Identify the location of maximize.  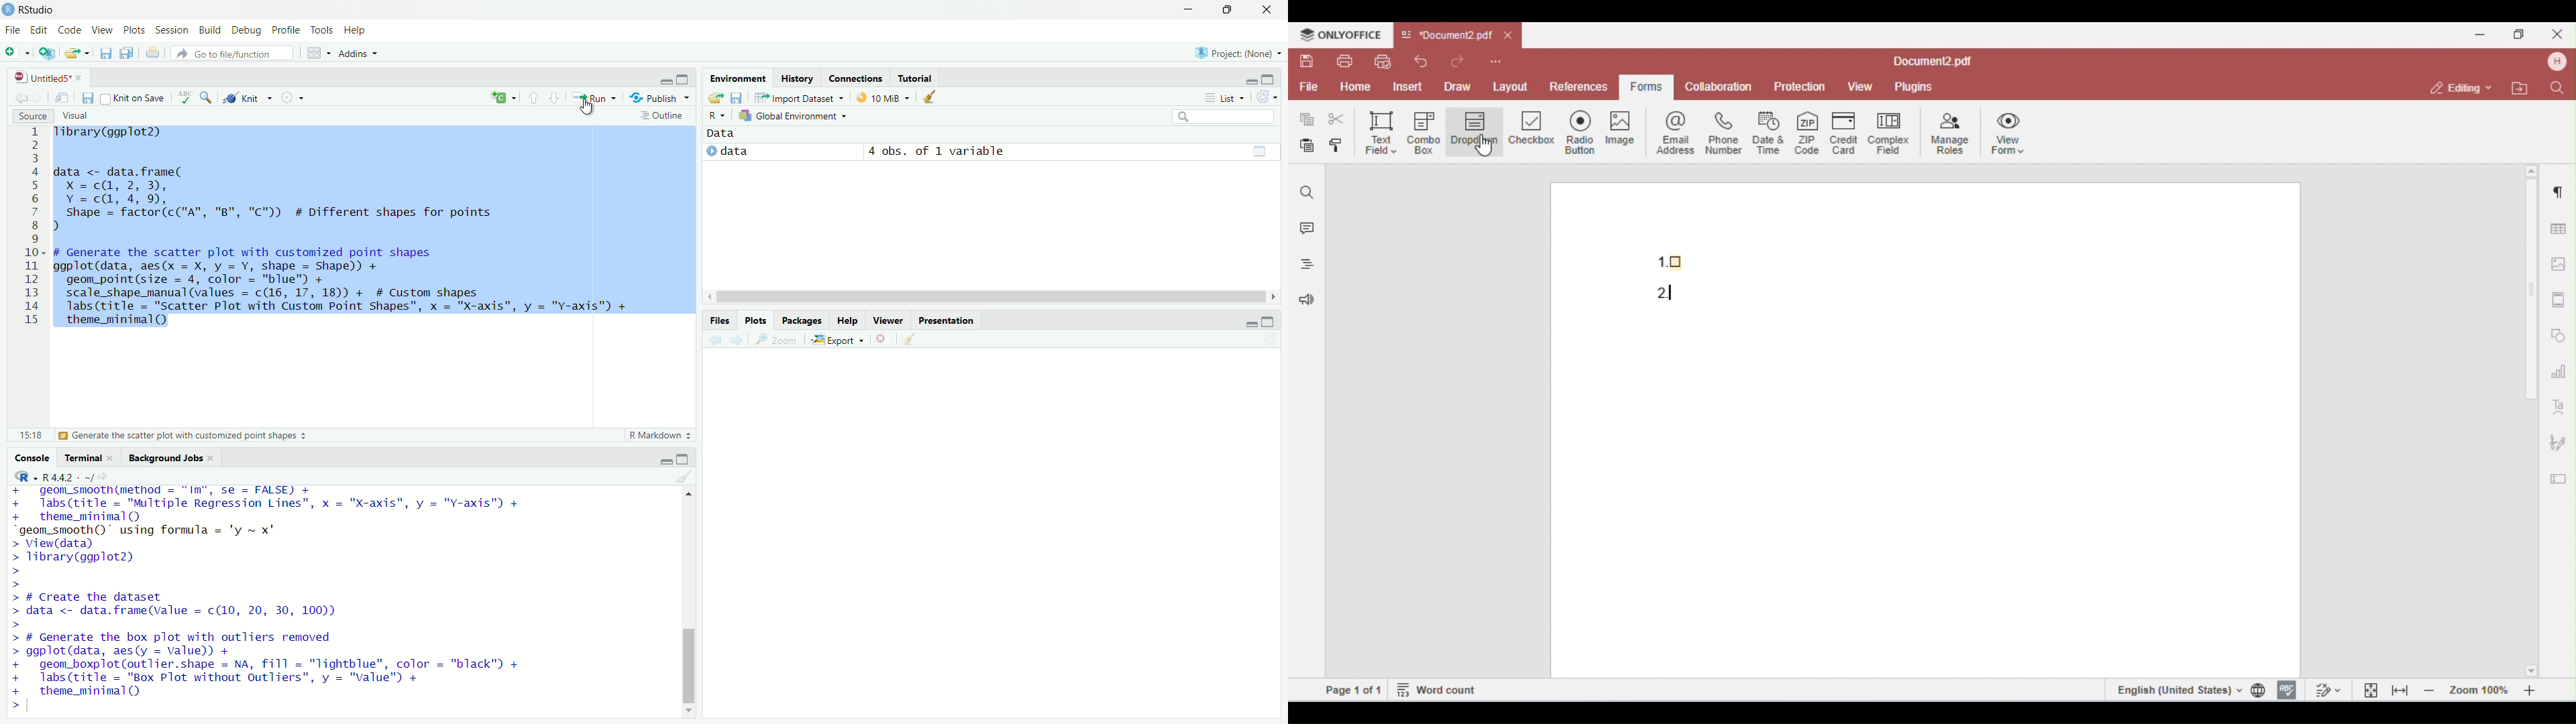
(1268, 322).